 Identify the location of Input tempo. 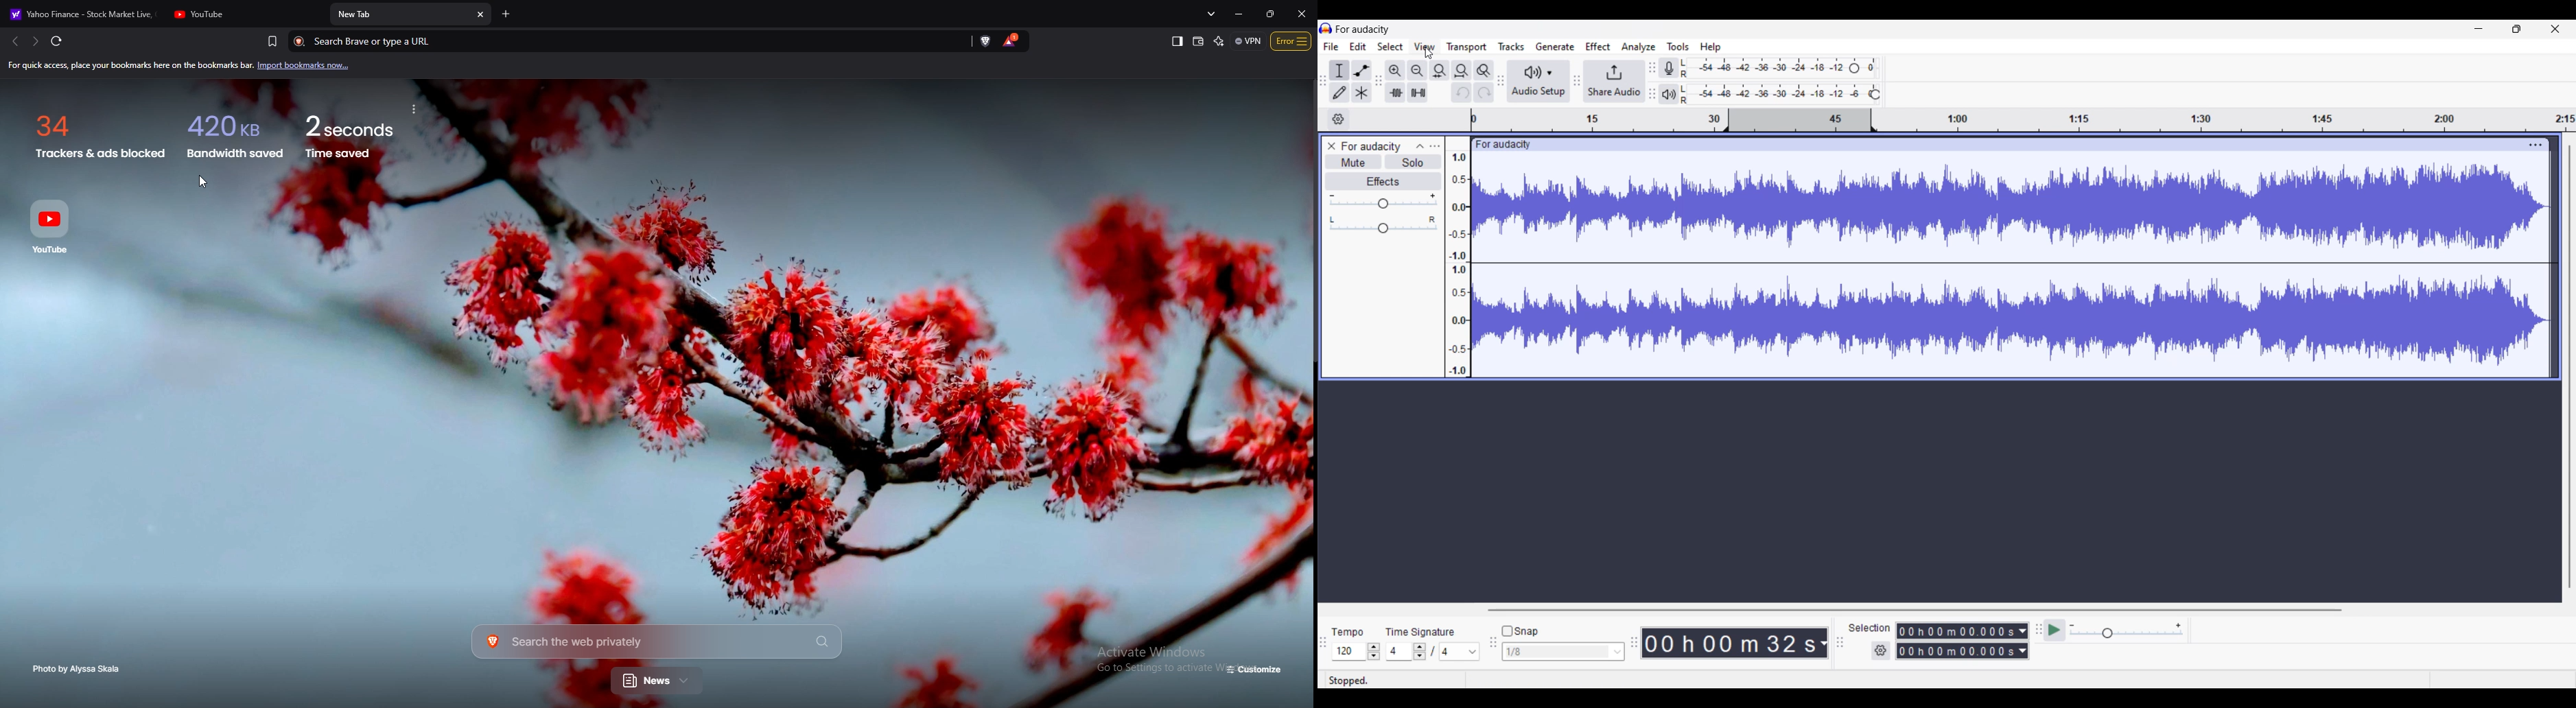
(1348, 651).